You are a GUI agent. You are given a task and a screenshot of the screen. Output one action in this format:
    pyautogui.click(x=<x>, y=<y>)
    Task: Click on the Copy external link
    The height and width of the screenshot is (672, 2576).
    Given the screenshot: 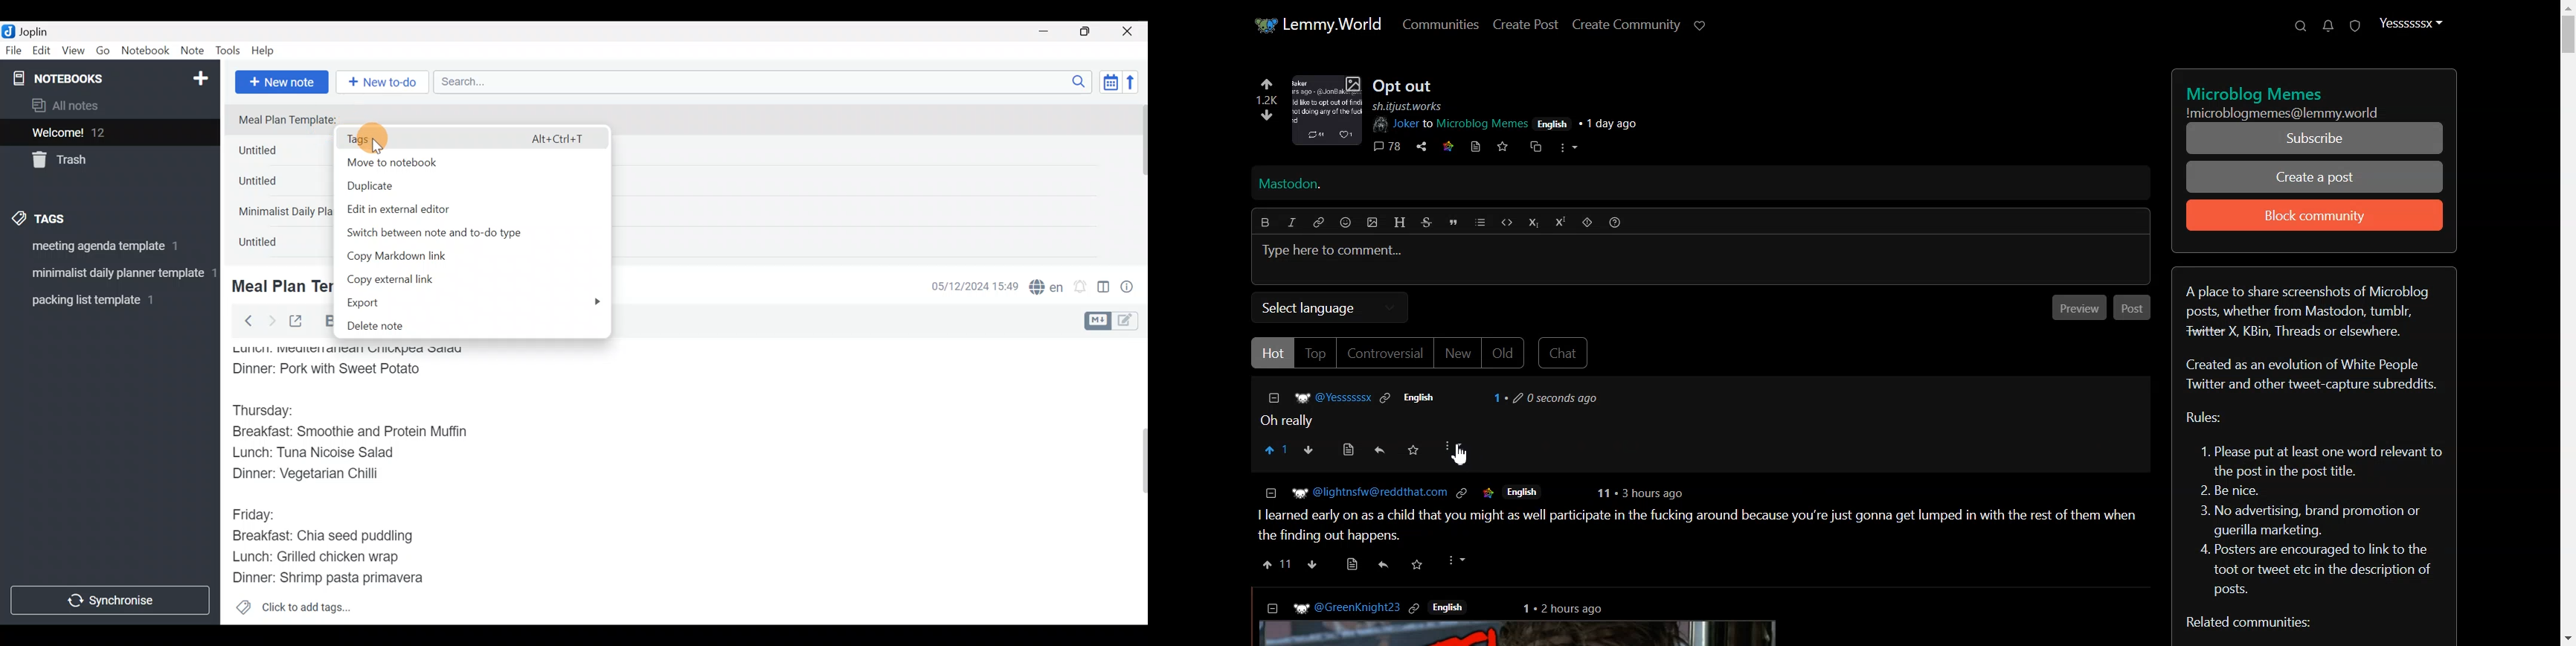 What is the action you would take?
    pyautogui.click(x=412, y=280)
    